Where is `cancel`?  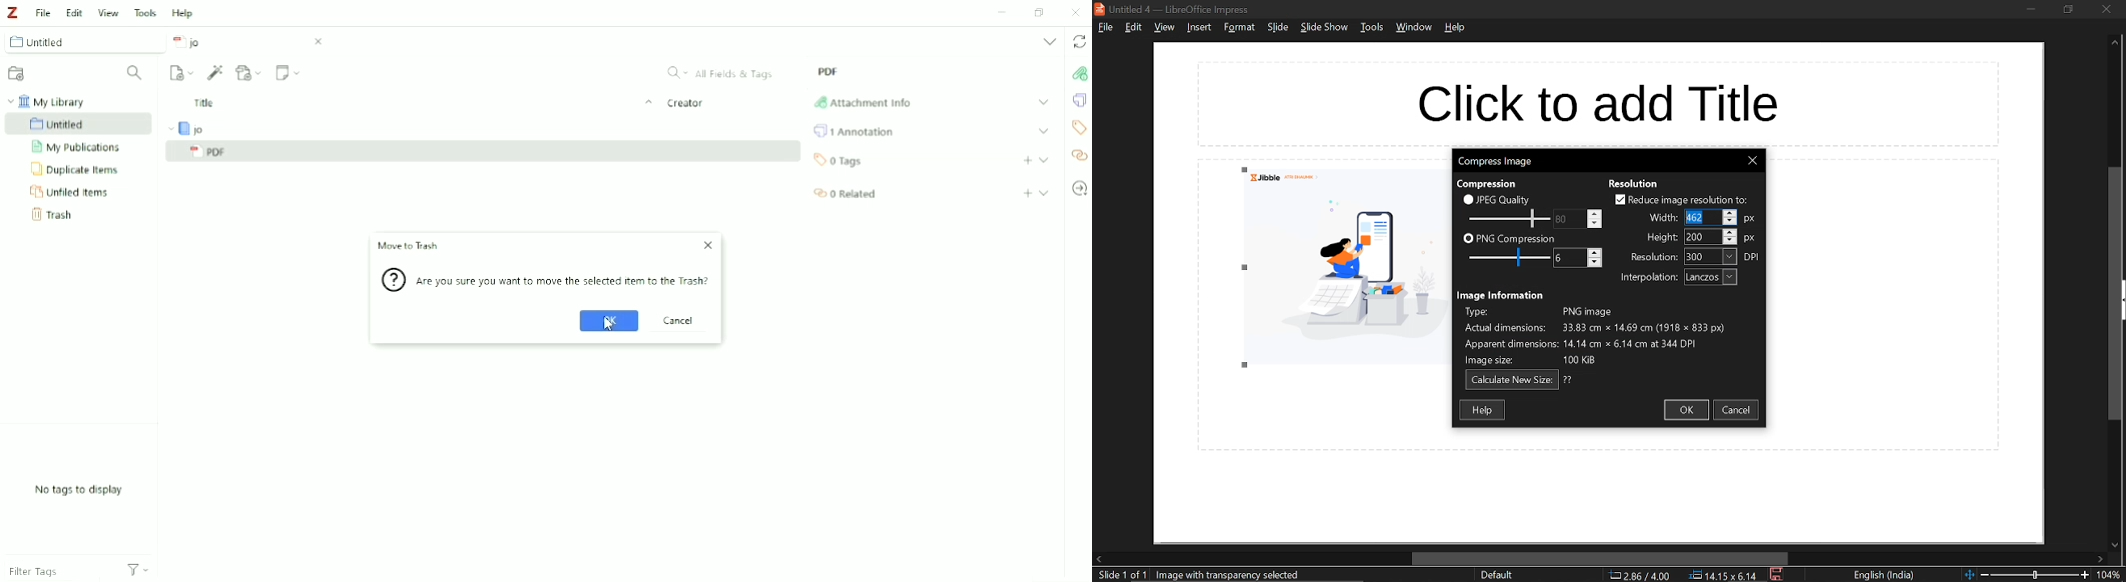 cancel is located at coordinates (1739, 410).